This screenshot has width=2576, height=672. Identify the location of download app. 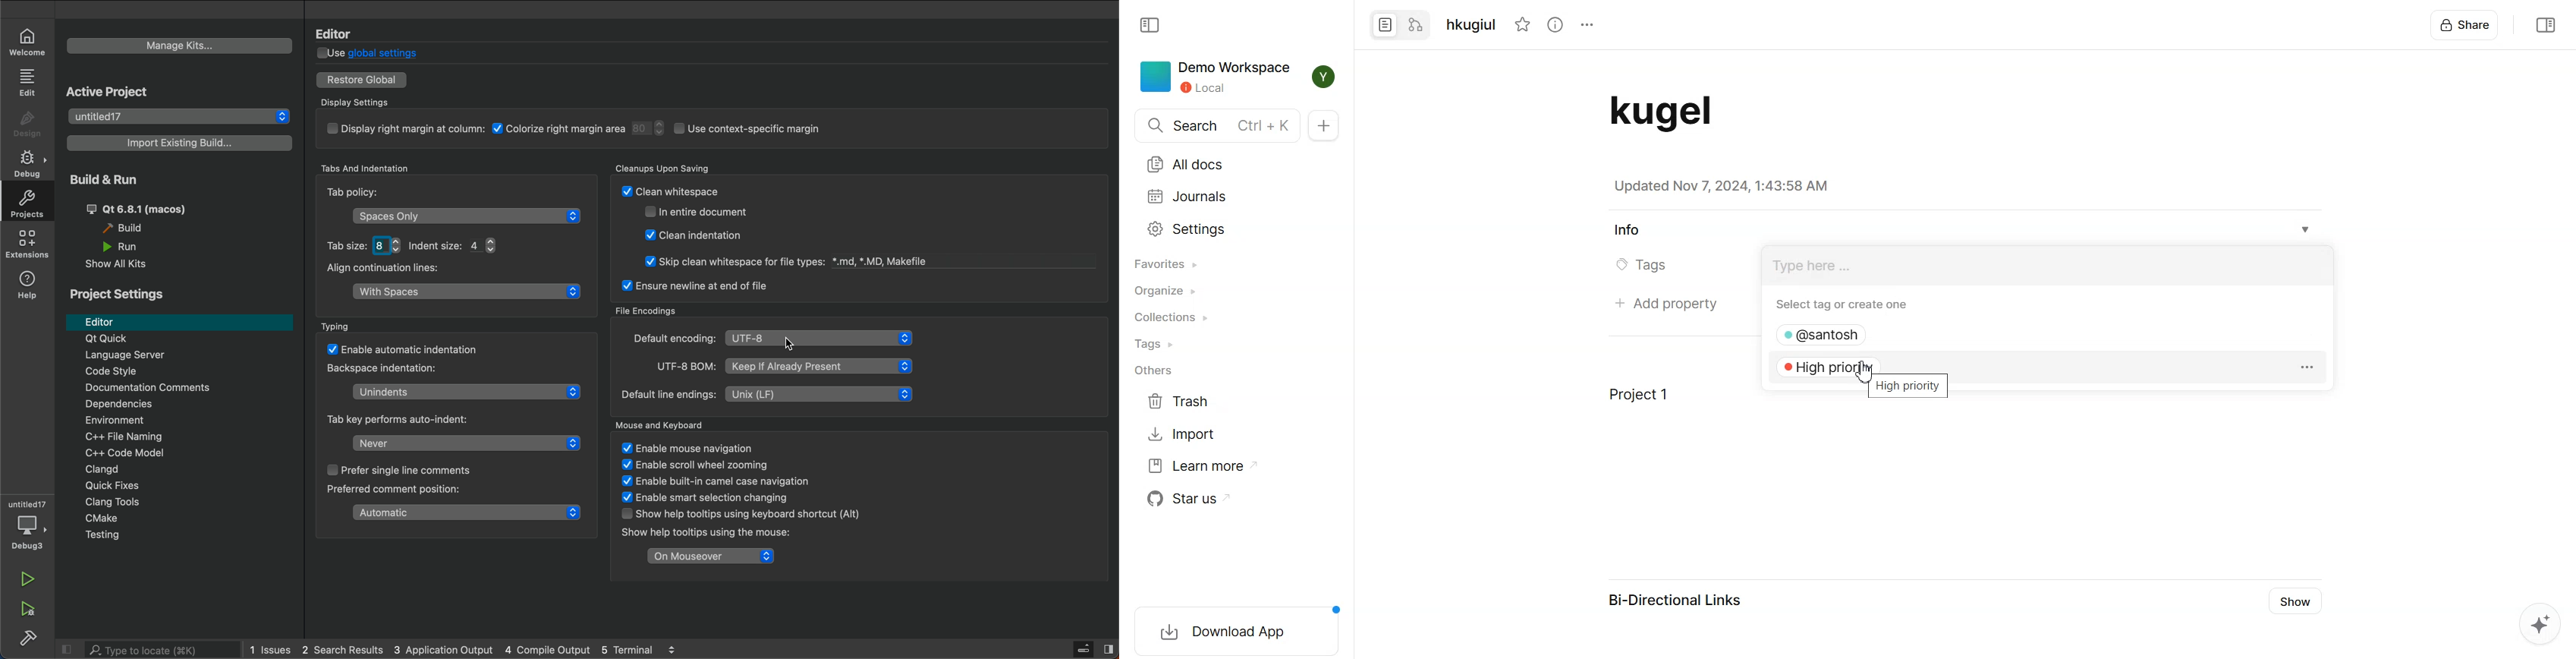
(1235, 632).